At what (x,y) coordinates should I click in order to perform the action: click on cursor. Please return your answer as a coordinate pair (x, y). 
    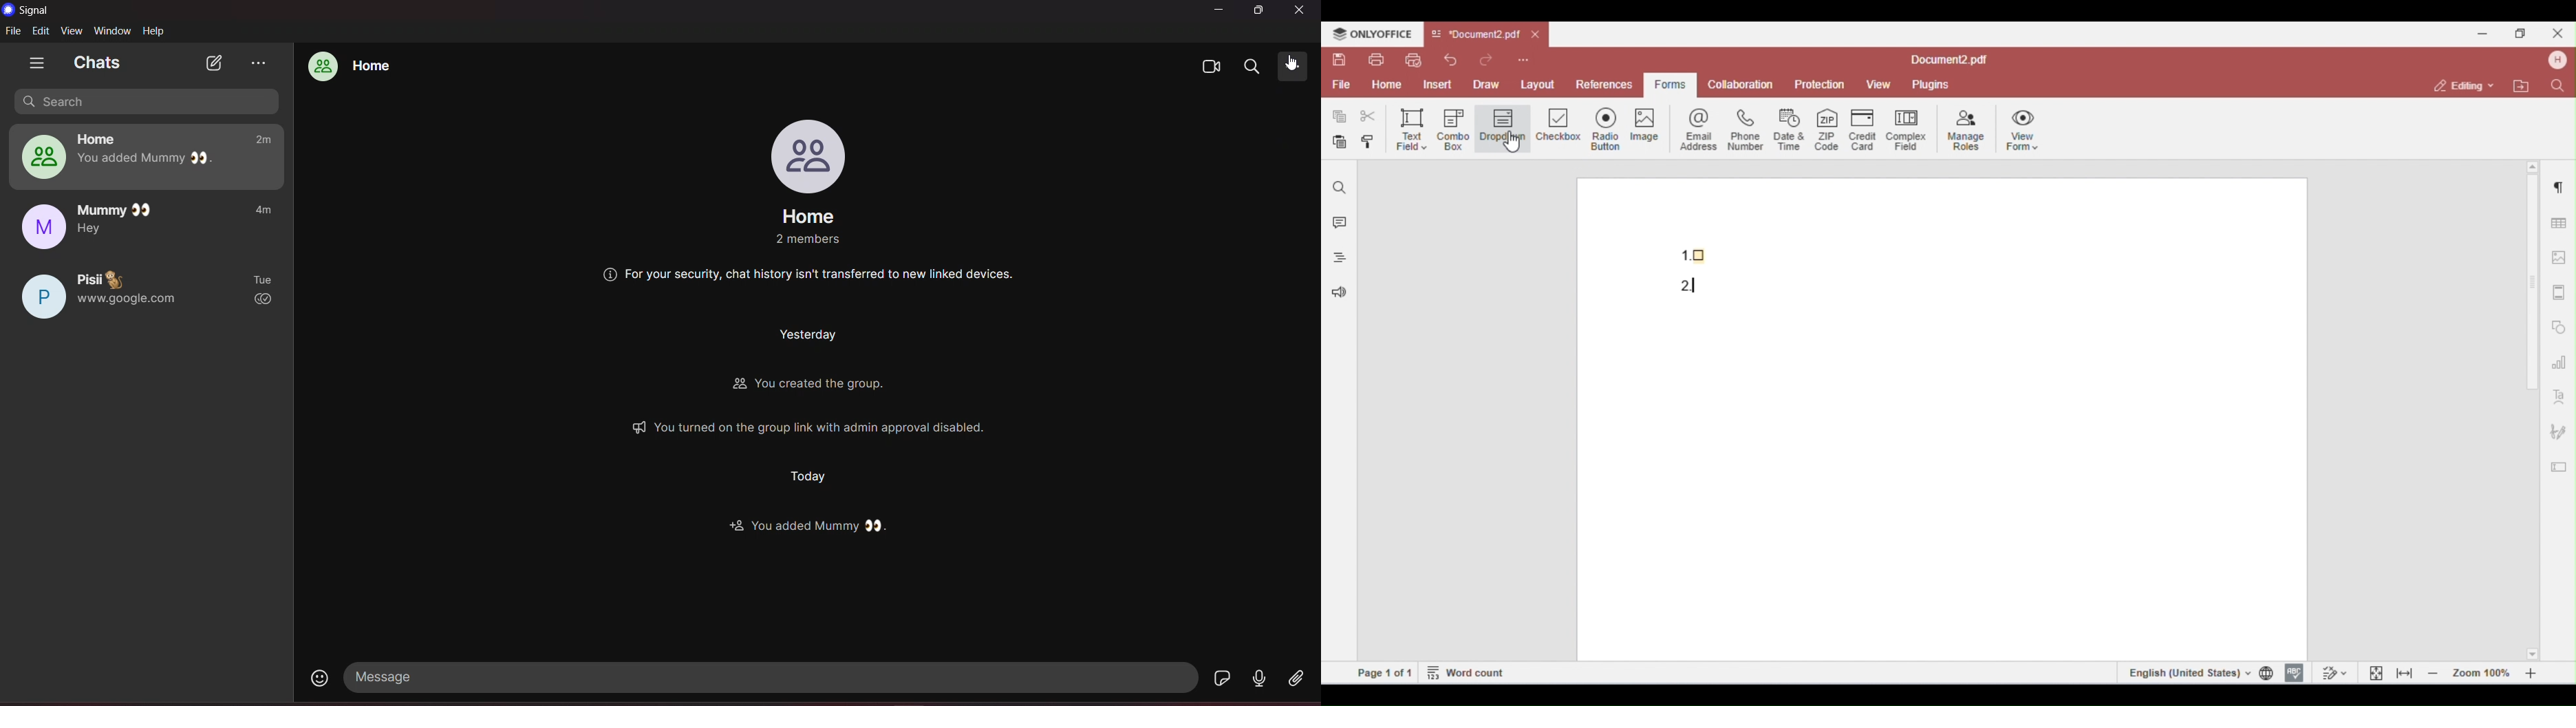
    Looking at the image, I should click on (1296, 67).